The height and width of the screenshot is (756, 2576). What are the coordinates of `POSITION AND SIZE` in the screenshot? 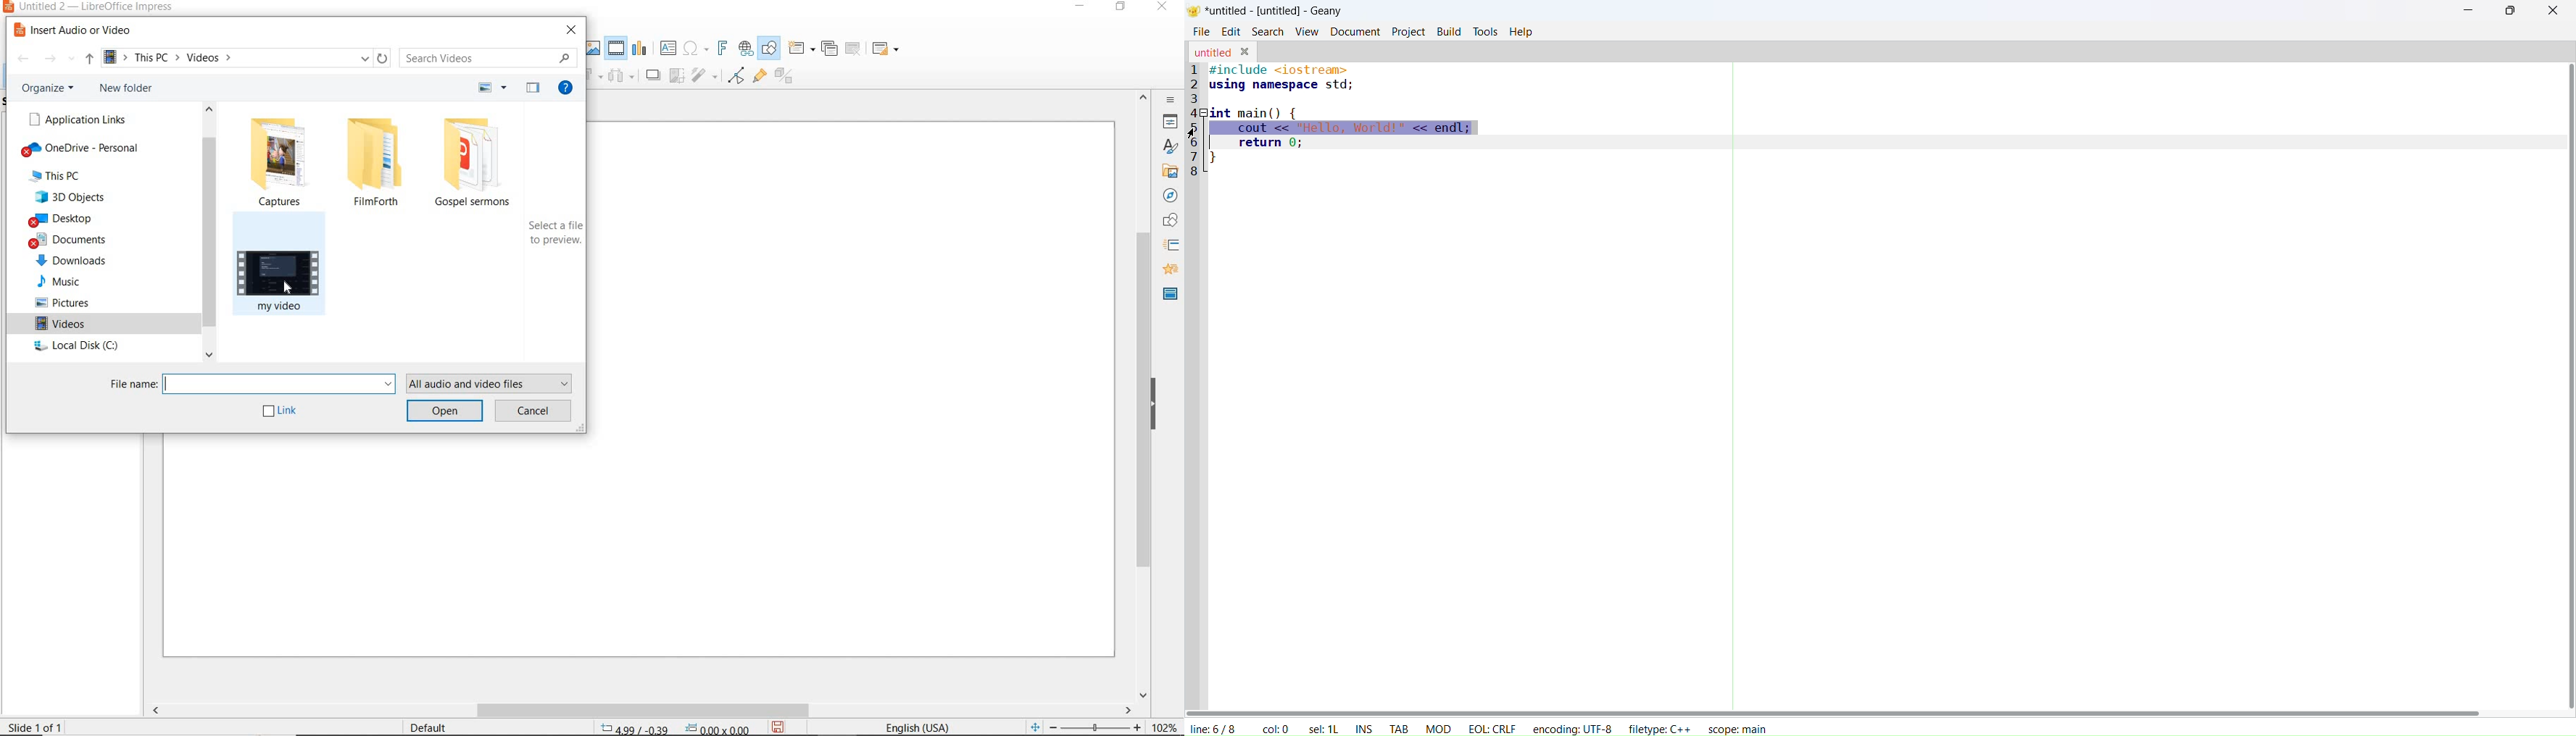 It's located at (676, 727).